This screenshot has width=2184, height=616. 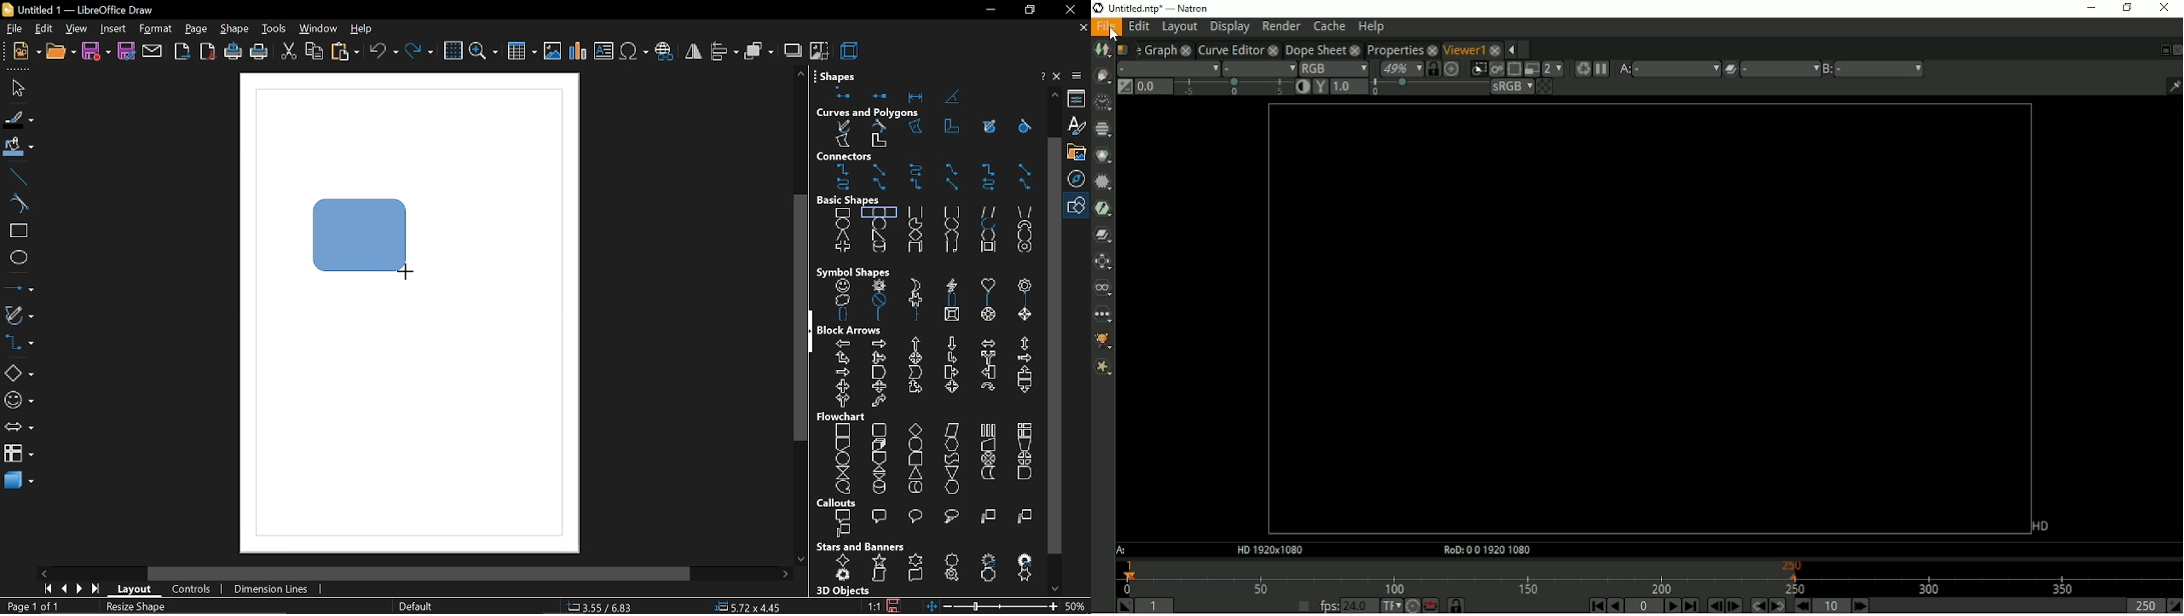 What do you see at coordinates (523, 54) in the screenshot?
I see `insert table` at bounding box center [523, 54].